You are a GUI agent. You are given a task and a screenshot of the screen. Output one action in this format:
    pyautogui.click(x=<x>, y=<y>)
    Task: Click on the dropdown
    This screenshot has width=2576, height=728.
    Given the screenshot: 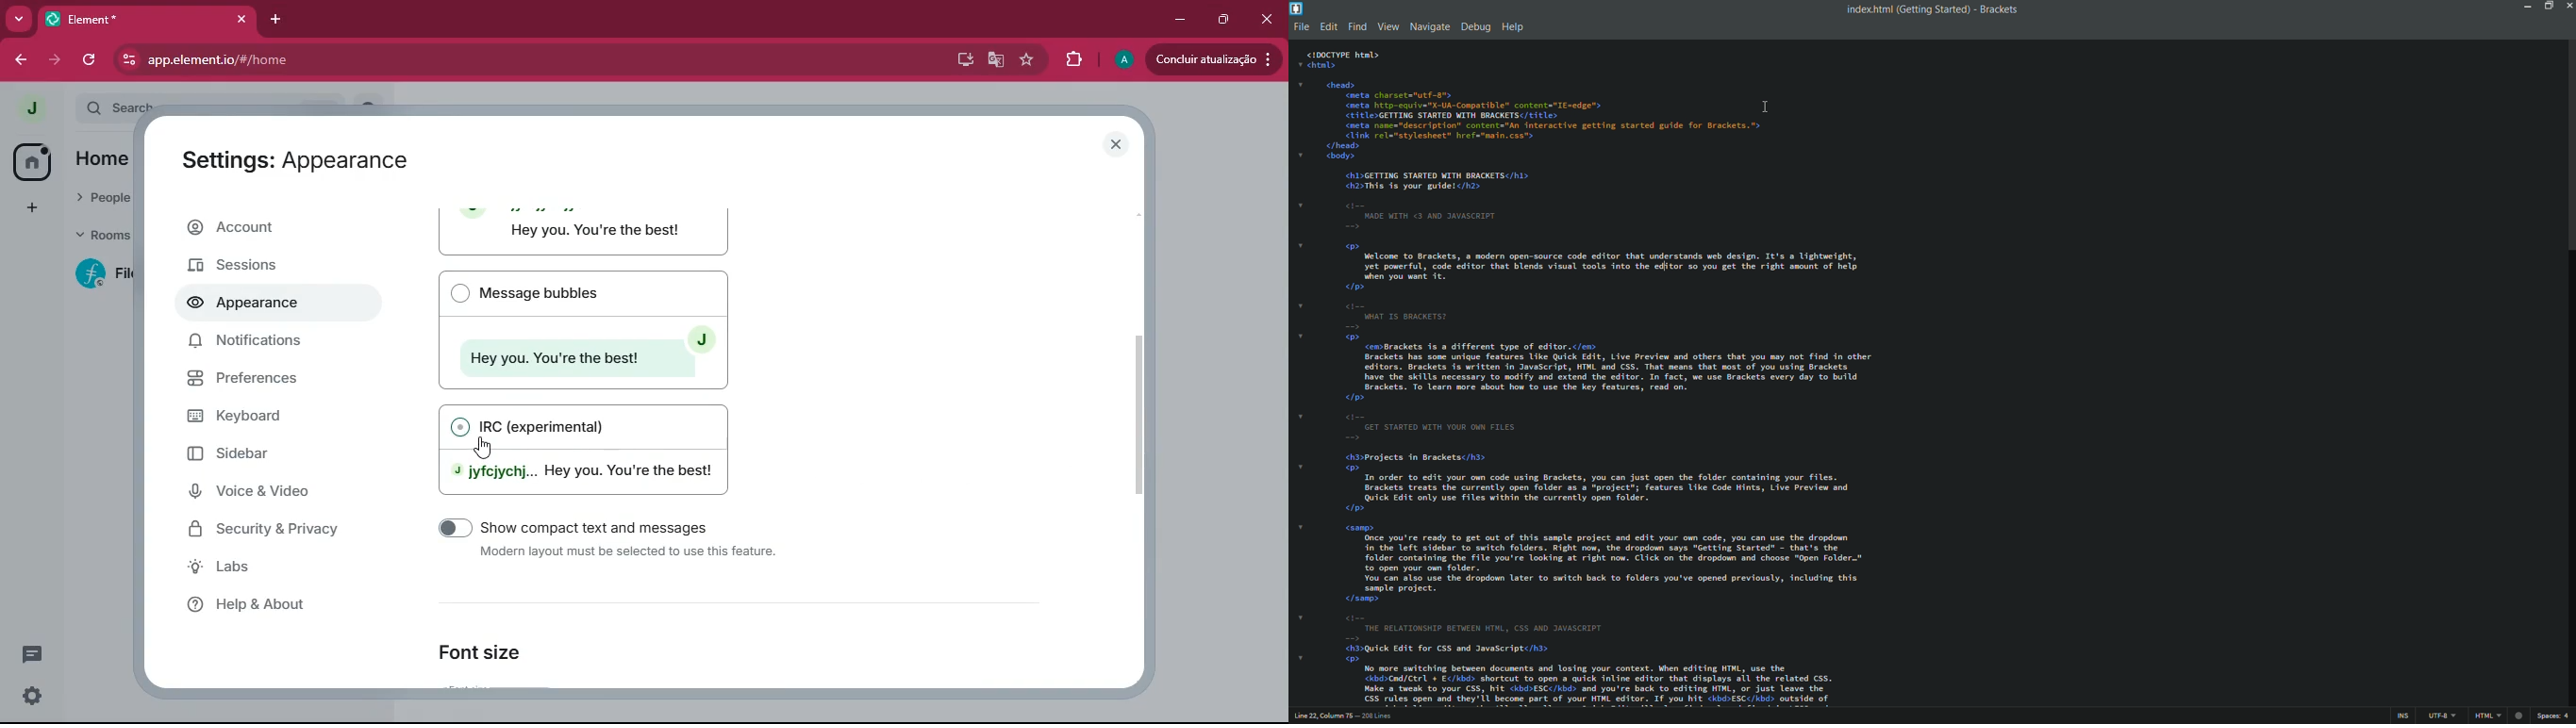 What is the action you would take?
    pyautogui.click(x=1301, y=84)
    